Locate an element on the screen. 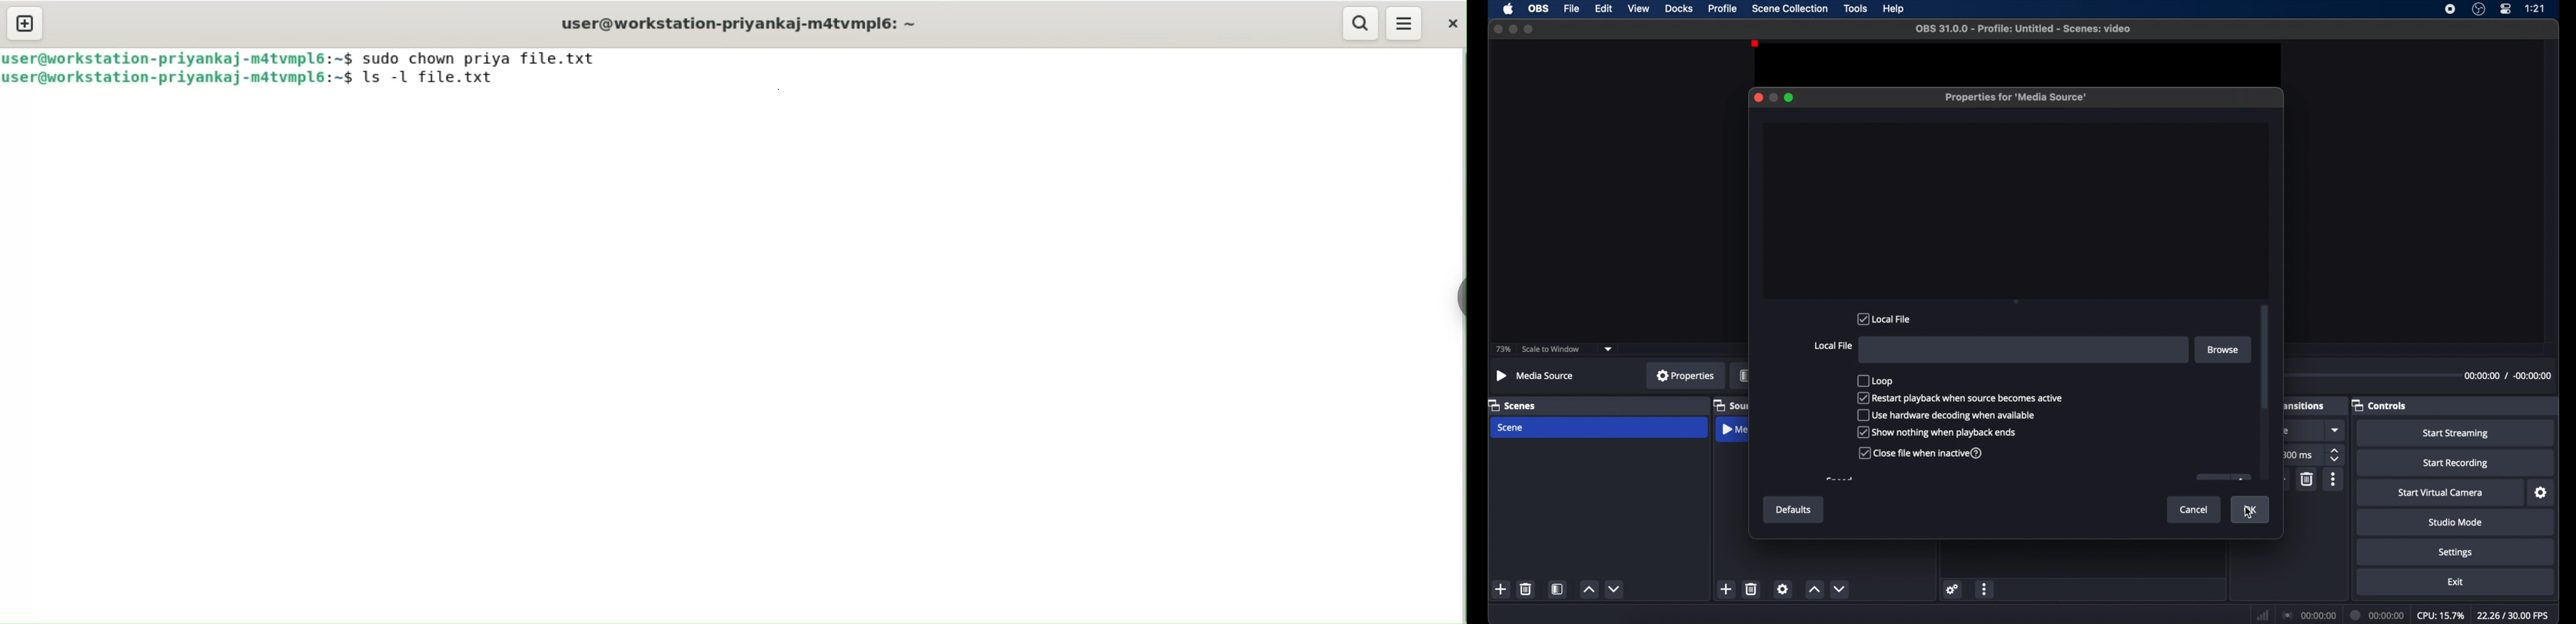 The image size is (2576, 644). network is located at coordinates (2262, 615).